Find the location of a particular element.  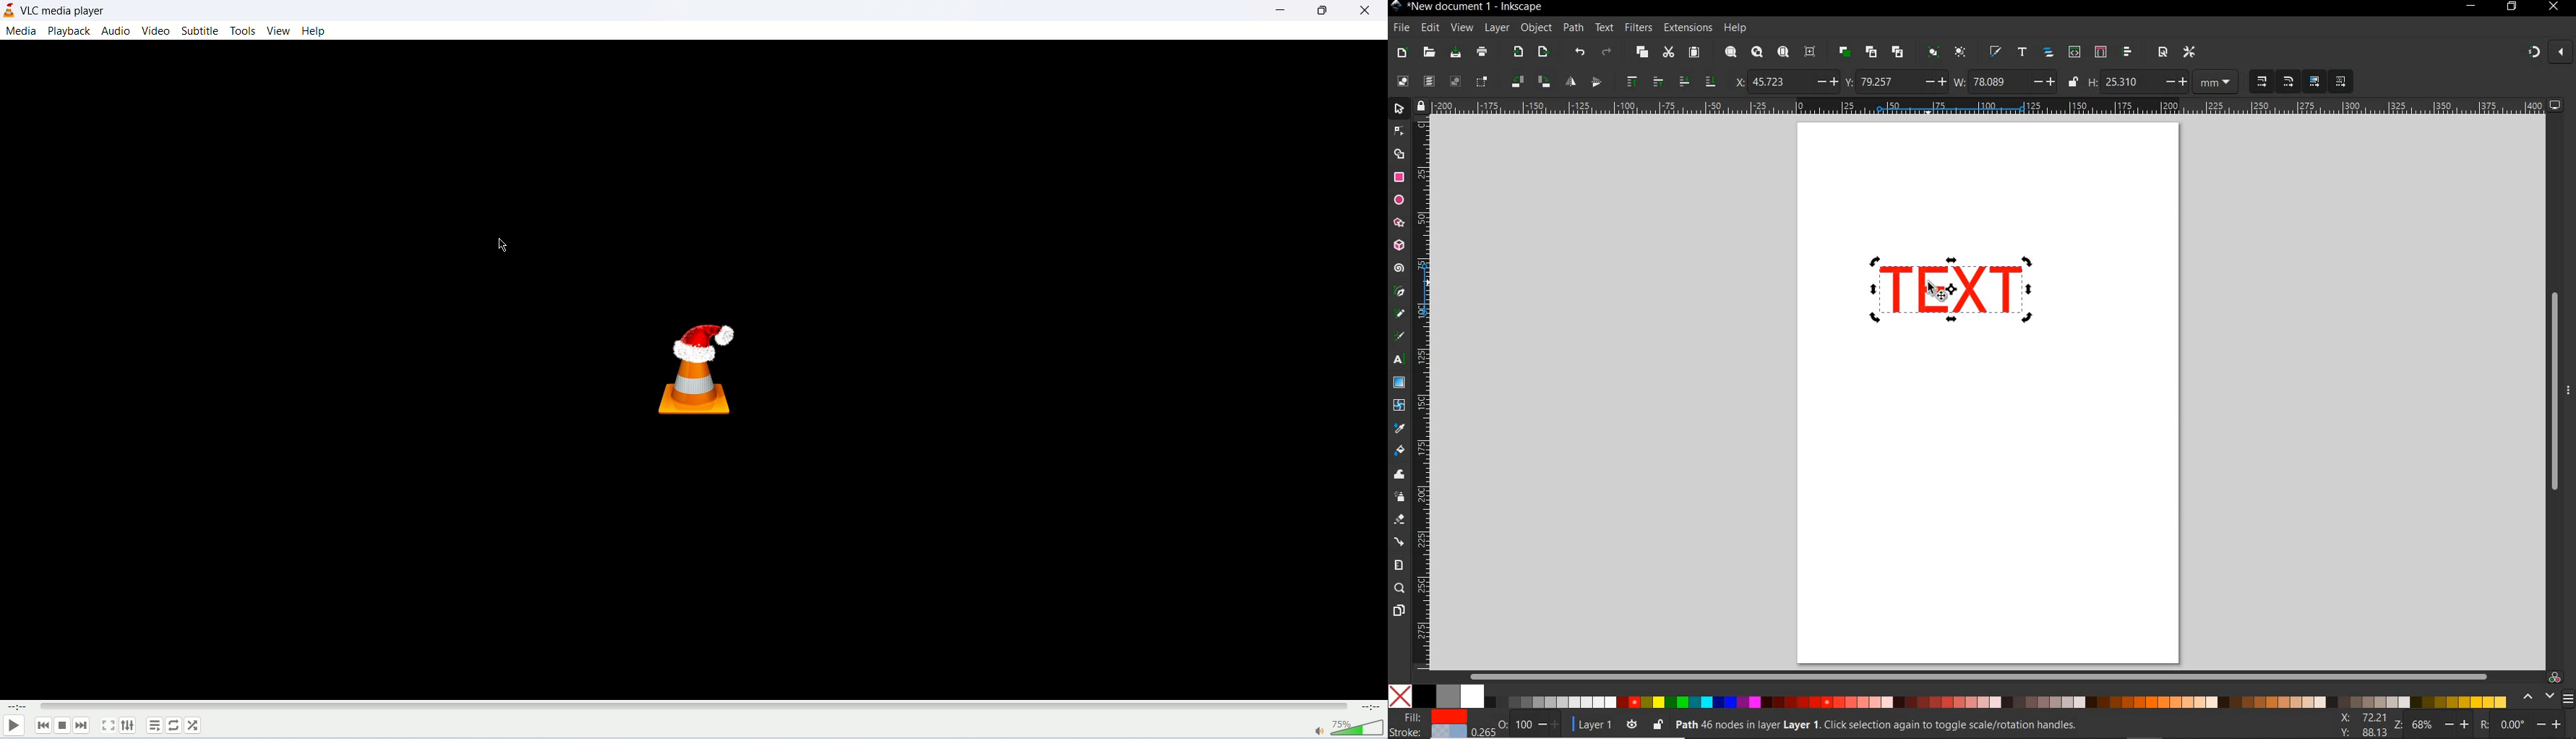

OPEN EXPORT is located at coordinates (1544, 52).